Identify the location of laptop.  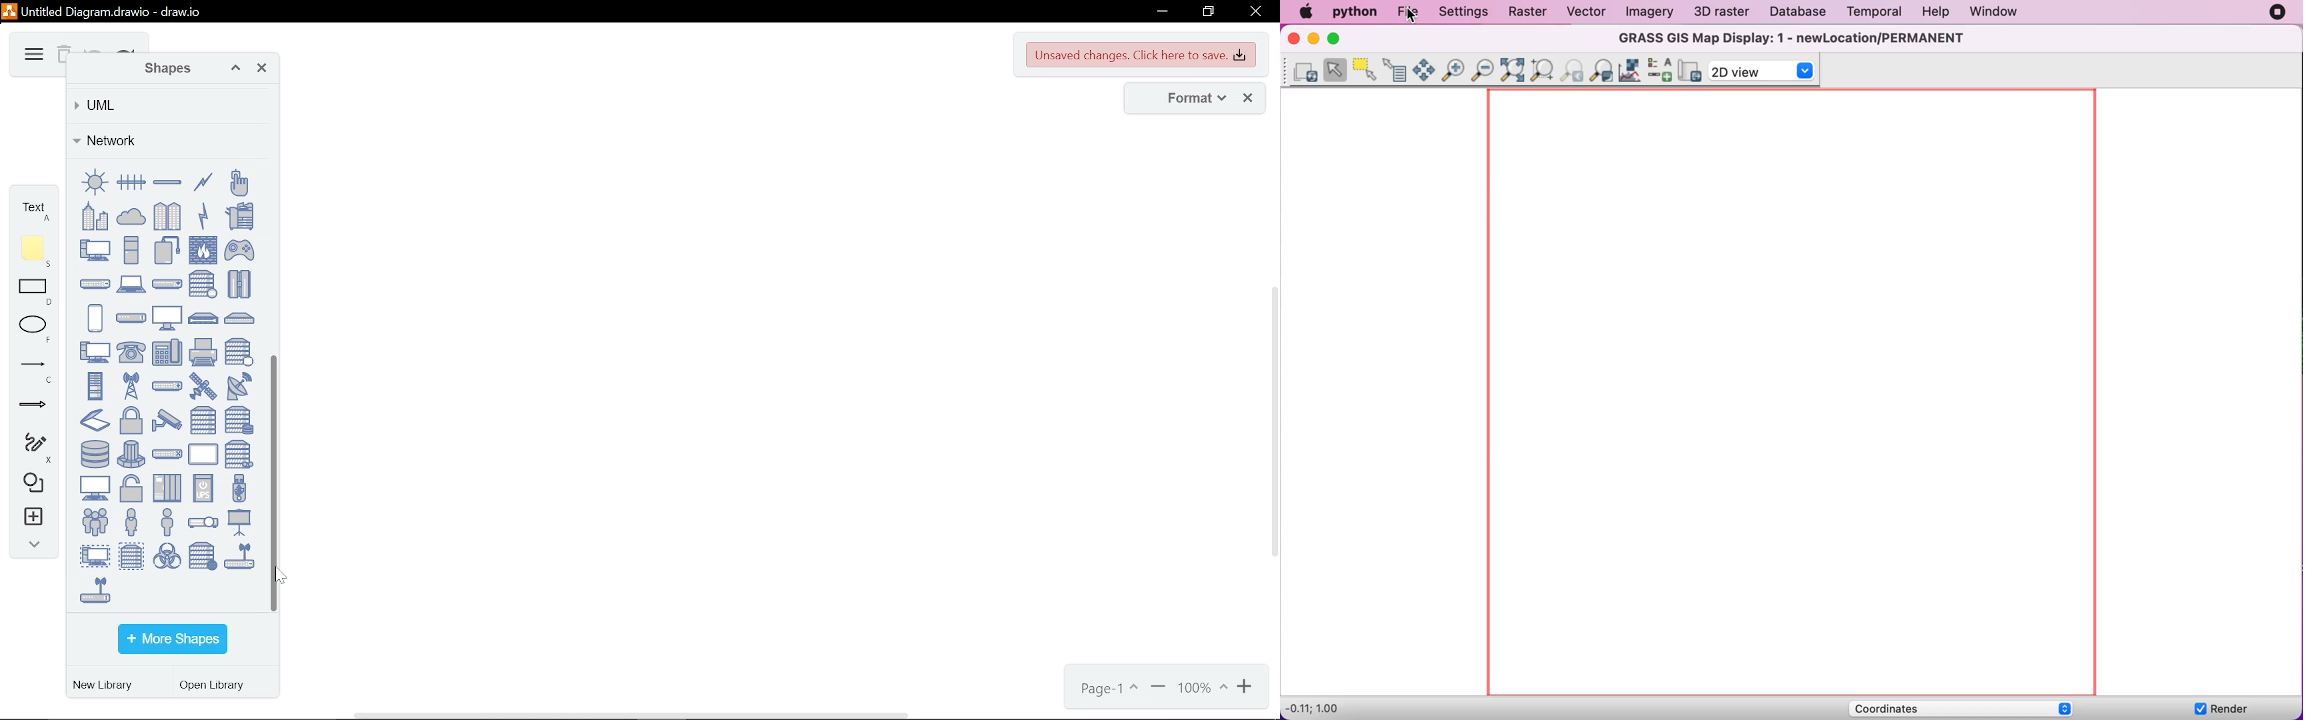
(131, 284).